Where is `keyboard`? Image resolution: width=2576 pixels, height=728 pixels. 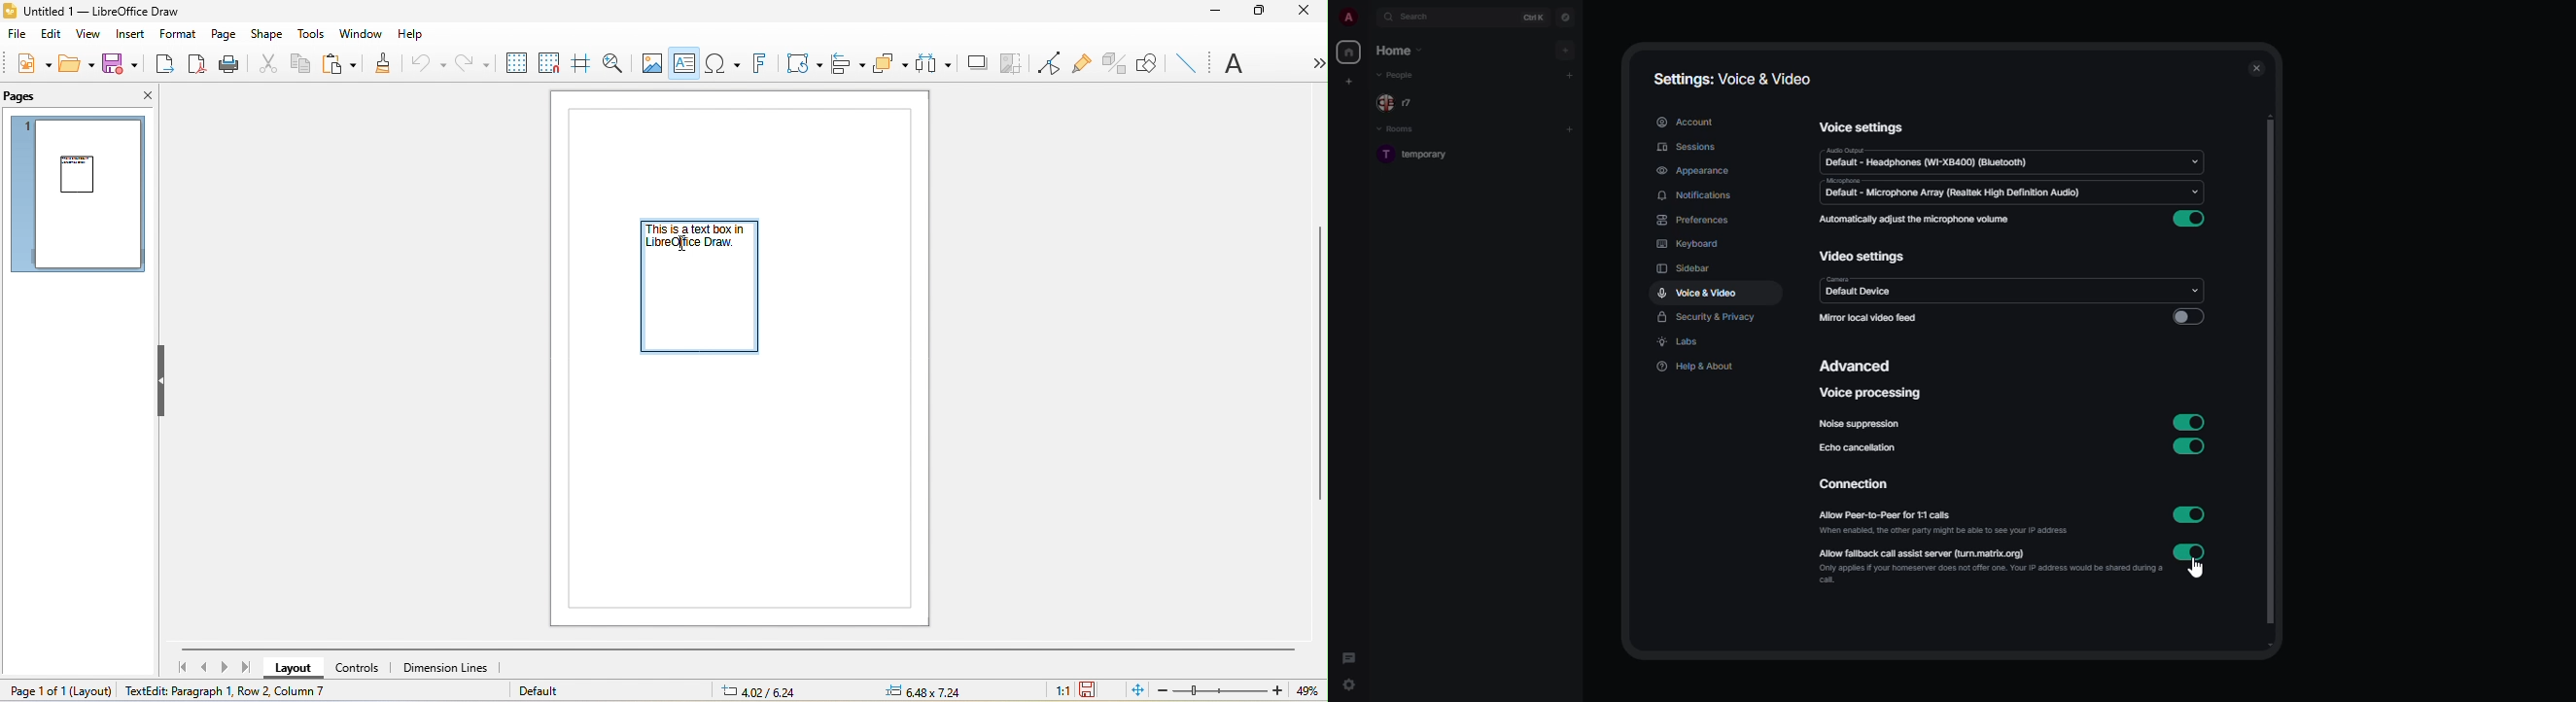 keyboard is located at coordinates (1686, 241).